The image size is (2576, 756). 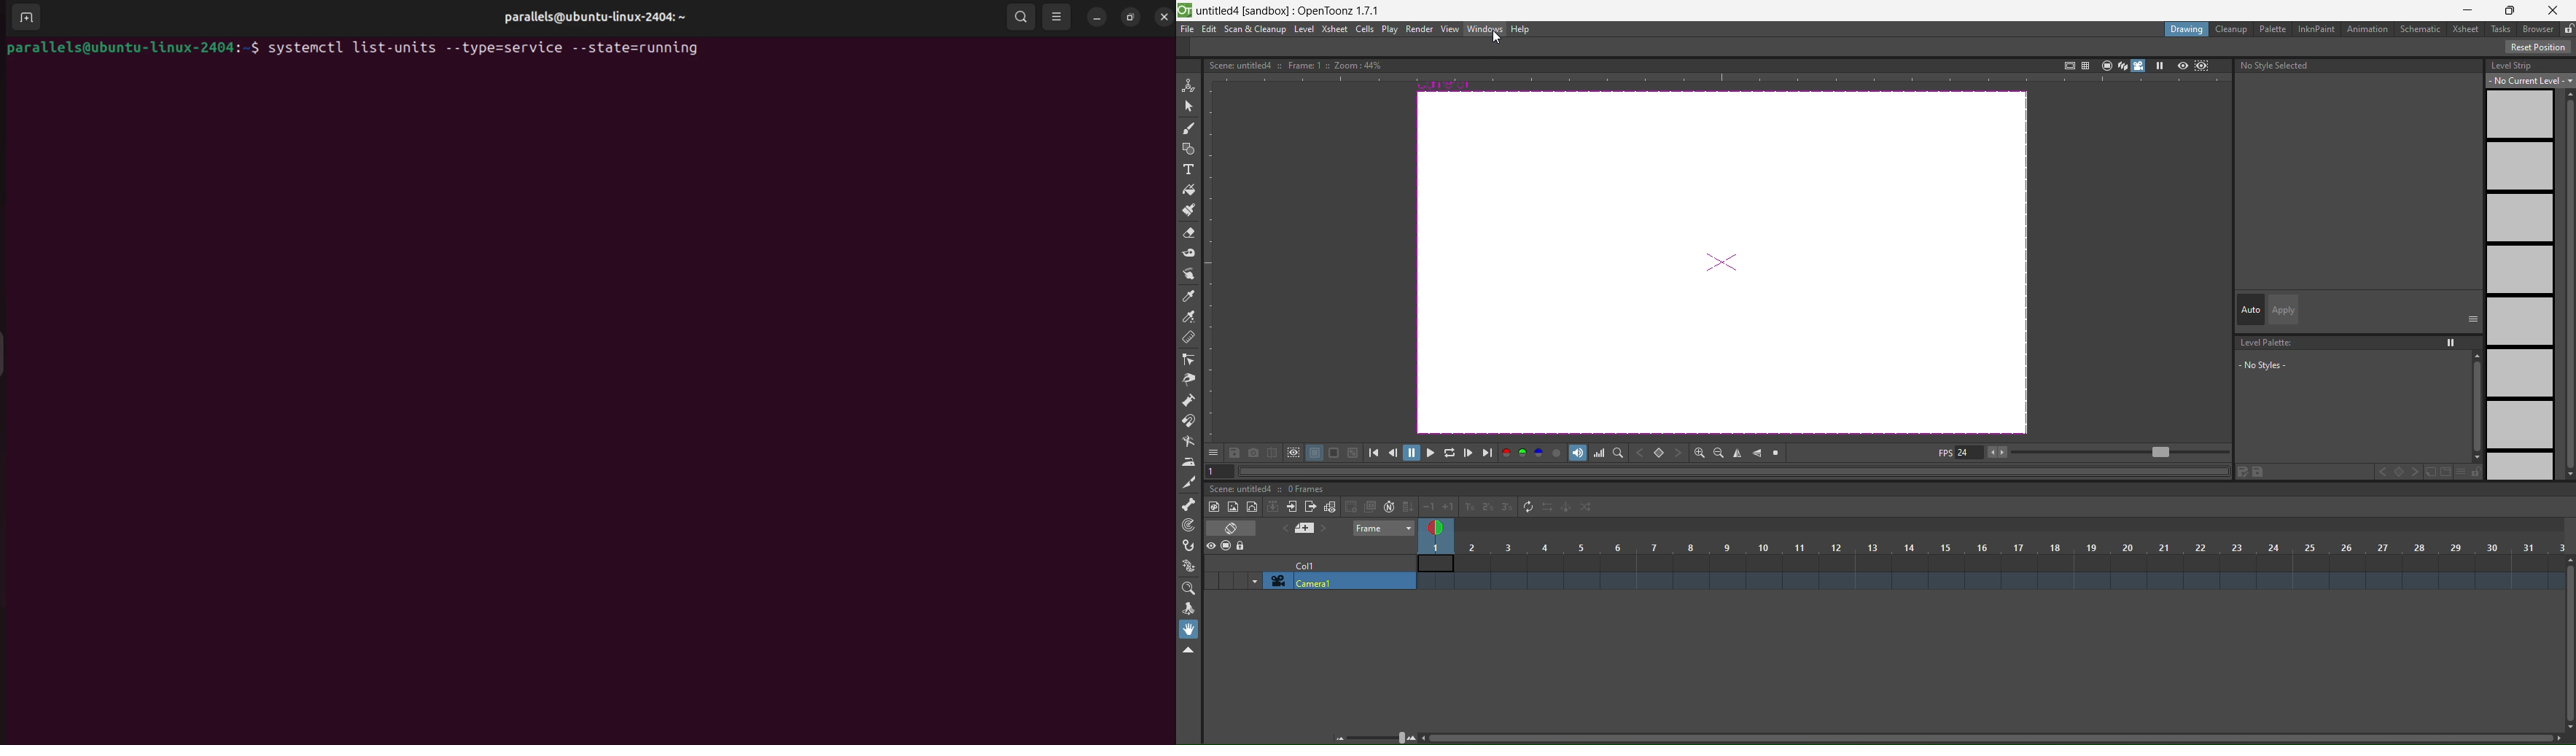 I want to click on scroll bar, so click(x=1987, y=740).